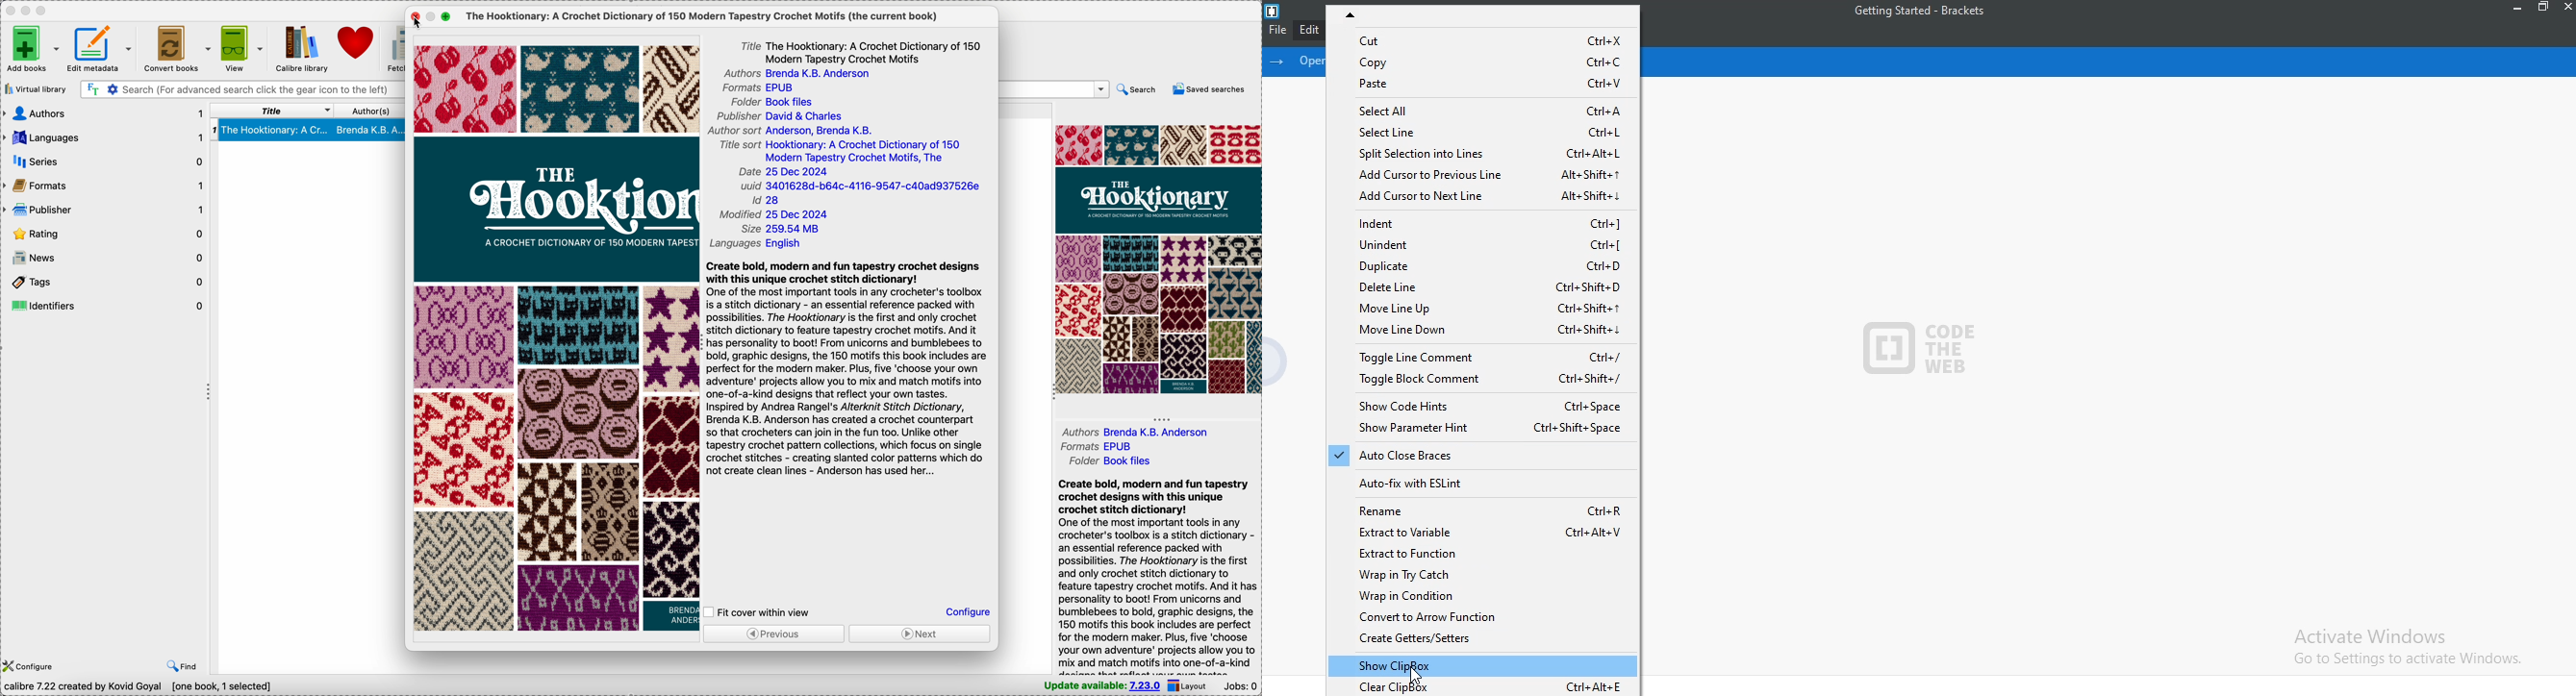  Describe the element at coordinates (298, 47) in the screenshot. I see `Calibre library` at that location.